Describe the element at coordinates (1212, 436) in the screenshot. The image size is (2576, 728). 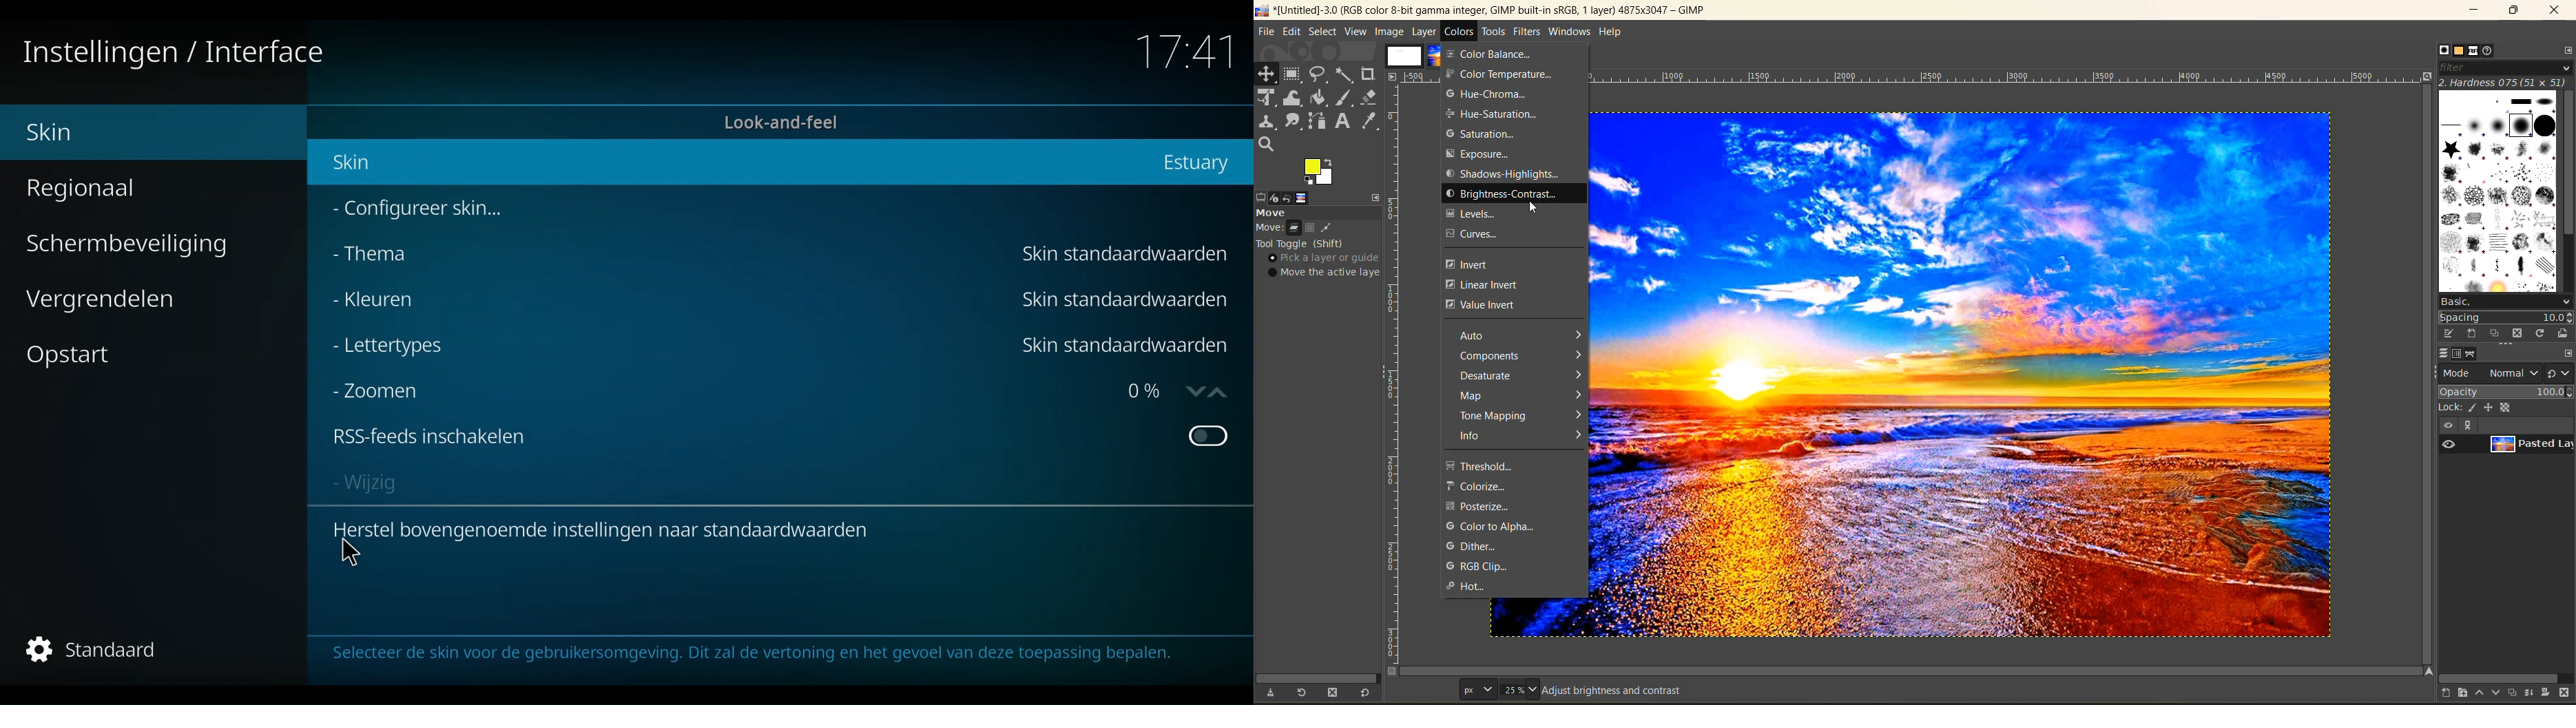
I see `Toggle on or off` at that location.